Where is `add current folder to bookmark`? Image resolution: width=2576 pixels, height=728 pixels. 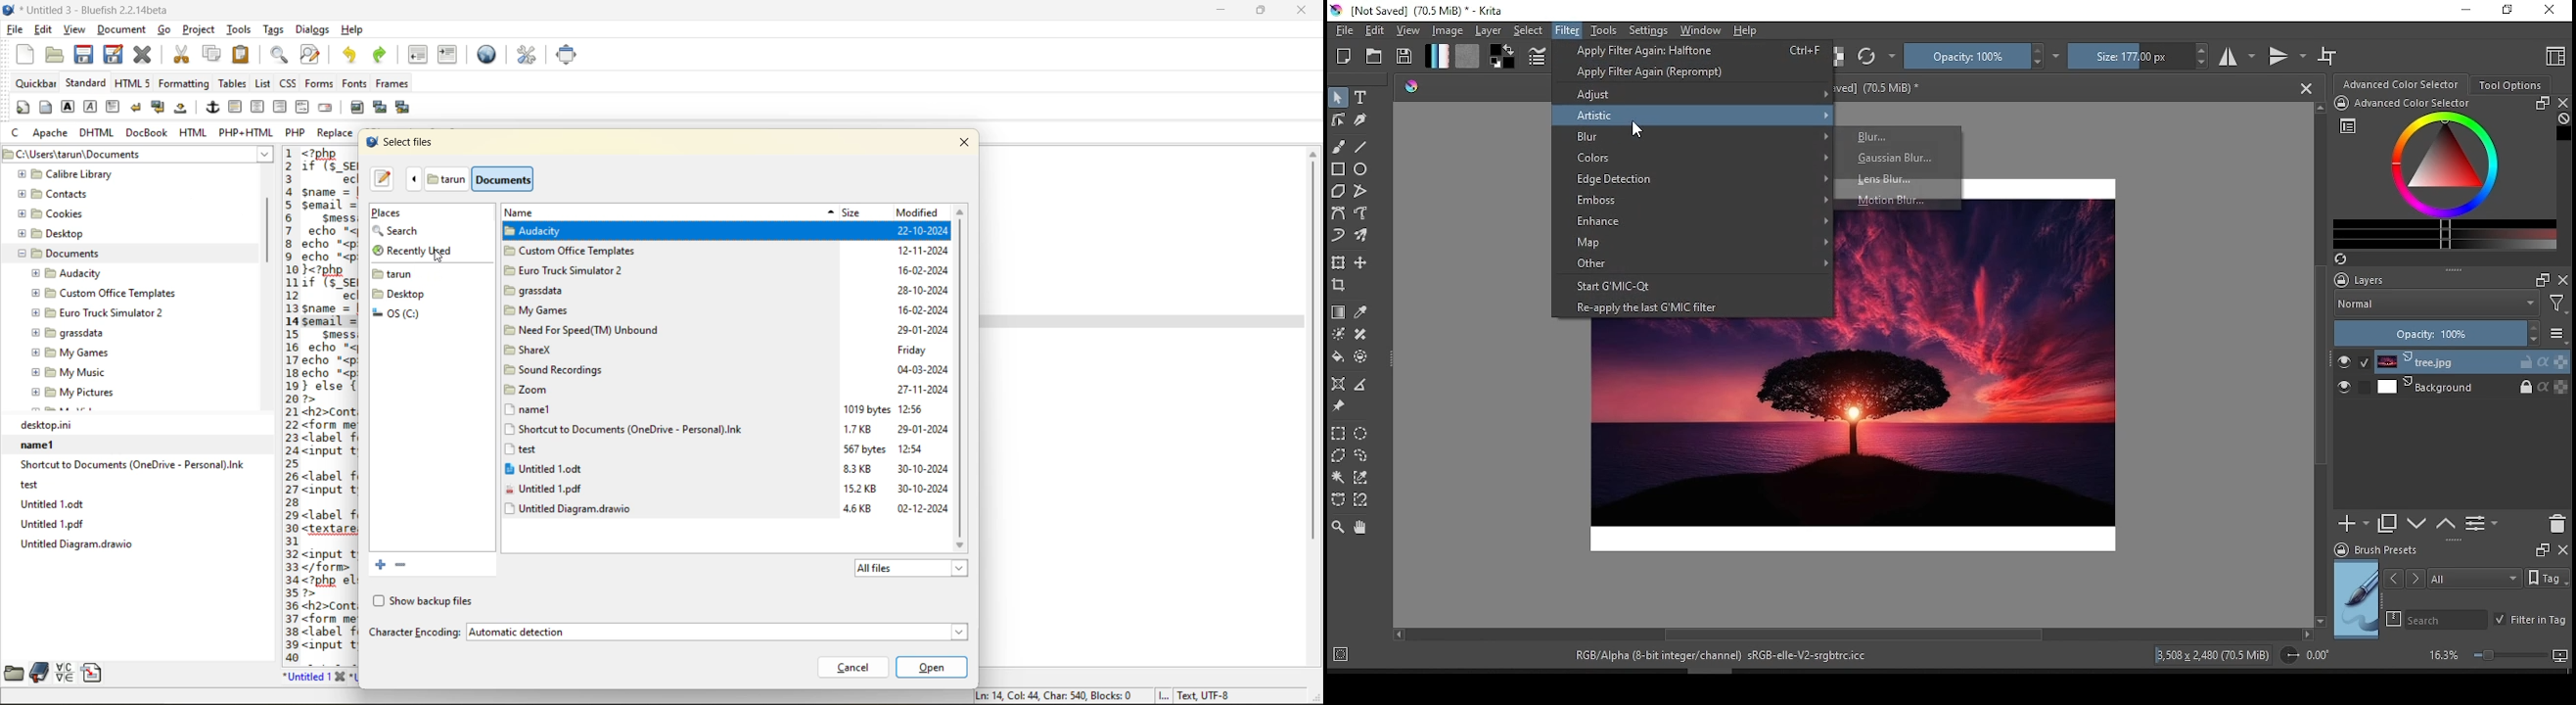
add current folder to bookmark is located at coordinates (379, 564).